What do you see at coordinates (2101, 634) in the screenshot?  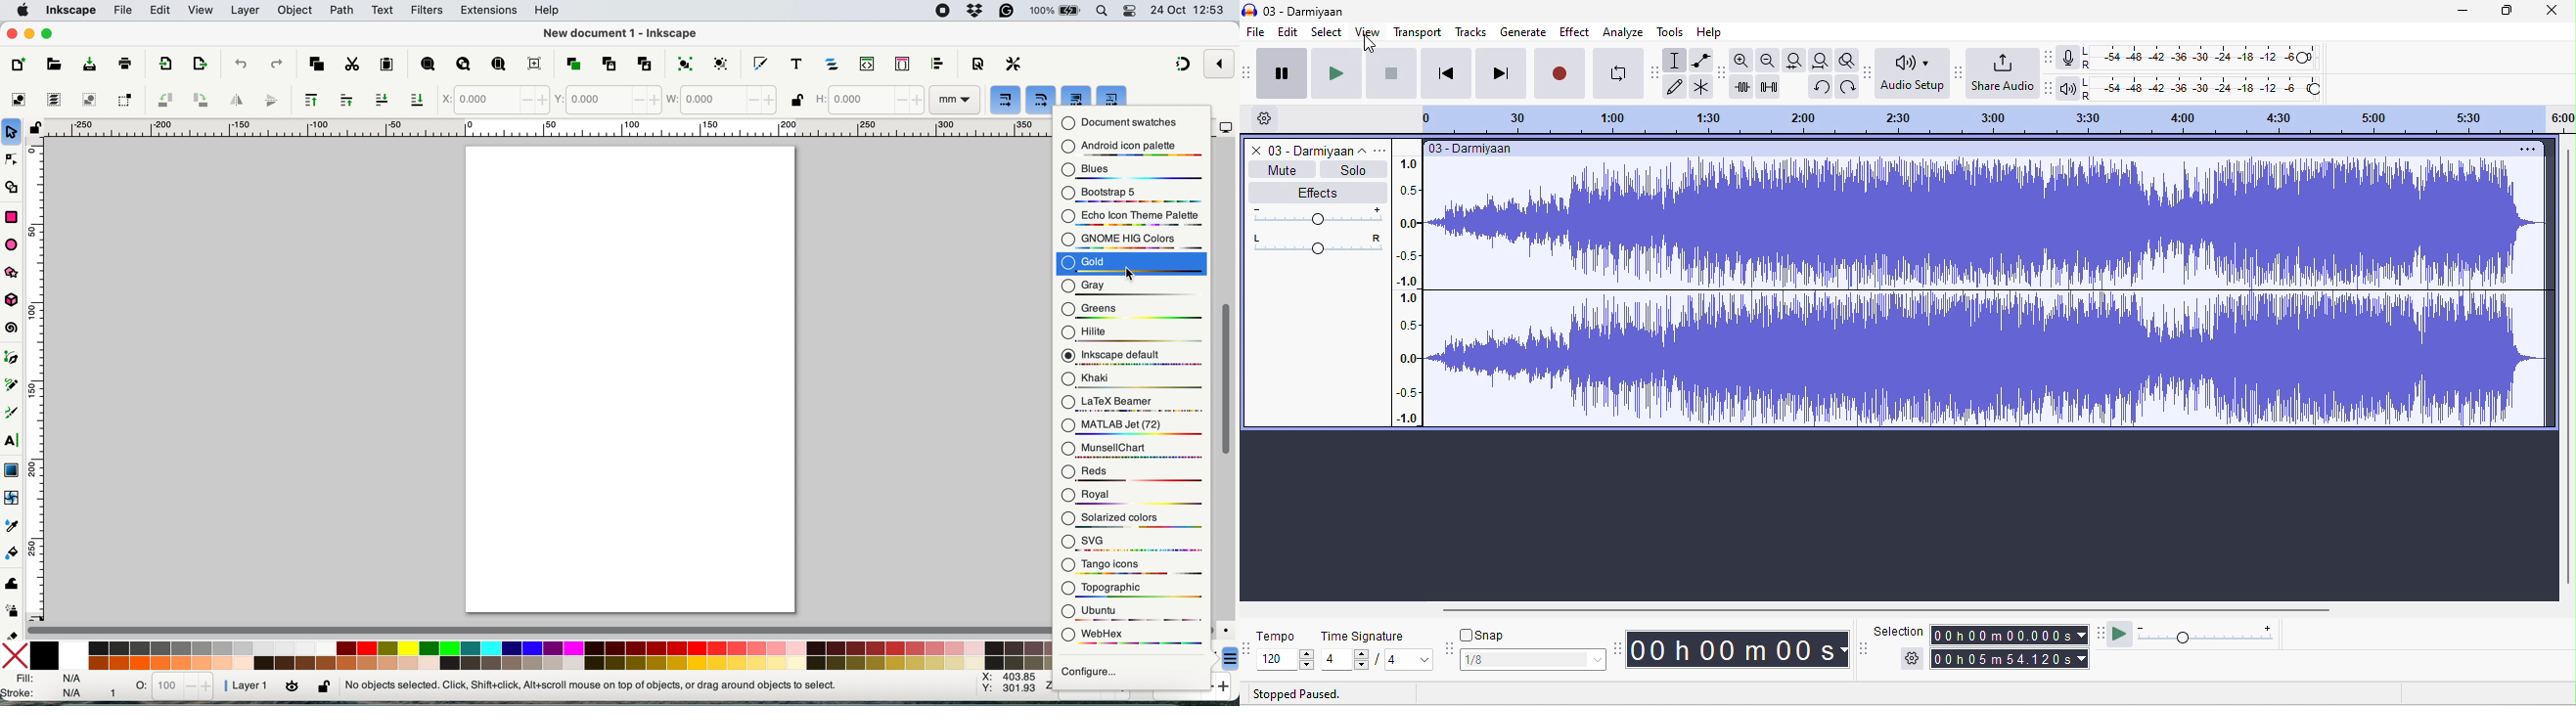 I see `play at speed tool bar` at bounding box center [2101, 634].